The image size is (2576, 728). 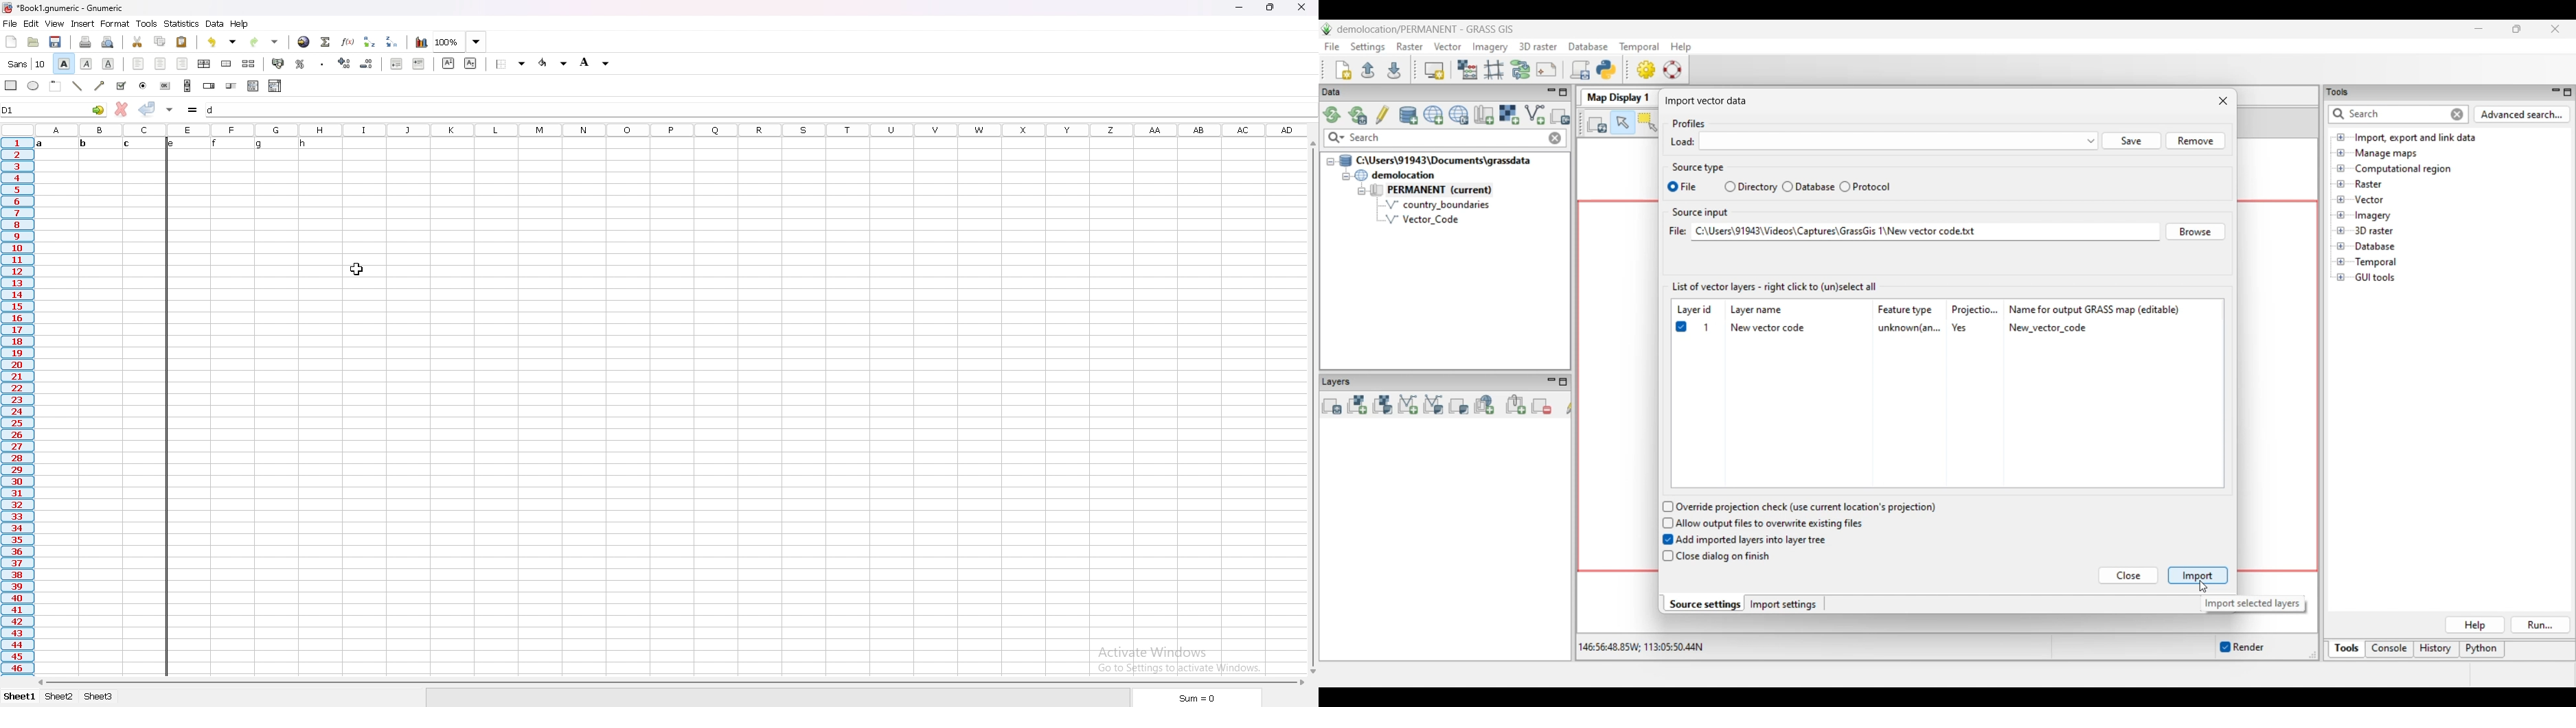 What do you see at coordinates (63, 7) in the screenshot?
I see `file name` at bounding box center [63, 7].